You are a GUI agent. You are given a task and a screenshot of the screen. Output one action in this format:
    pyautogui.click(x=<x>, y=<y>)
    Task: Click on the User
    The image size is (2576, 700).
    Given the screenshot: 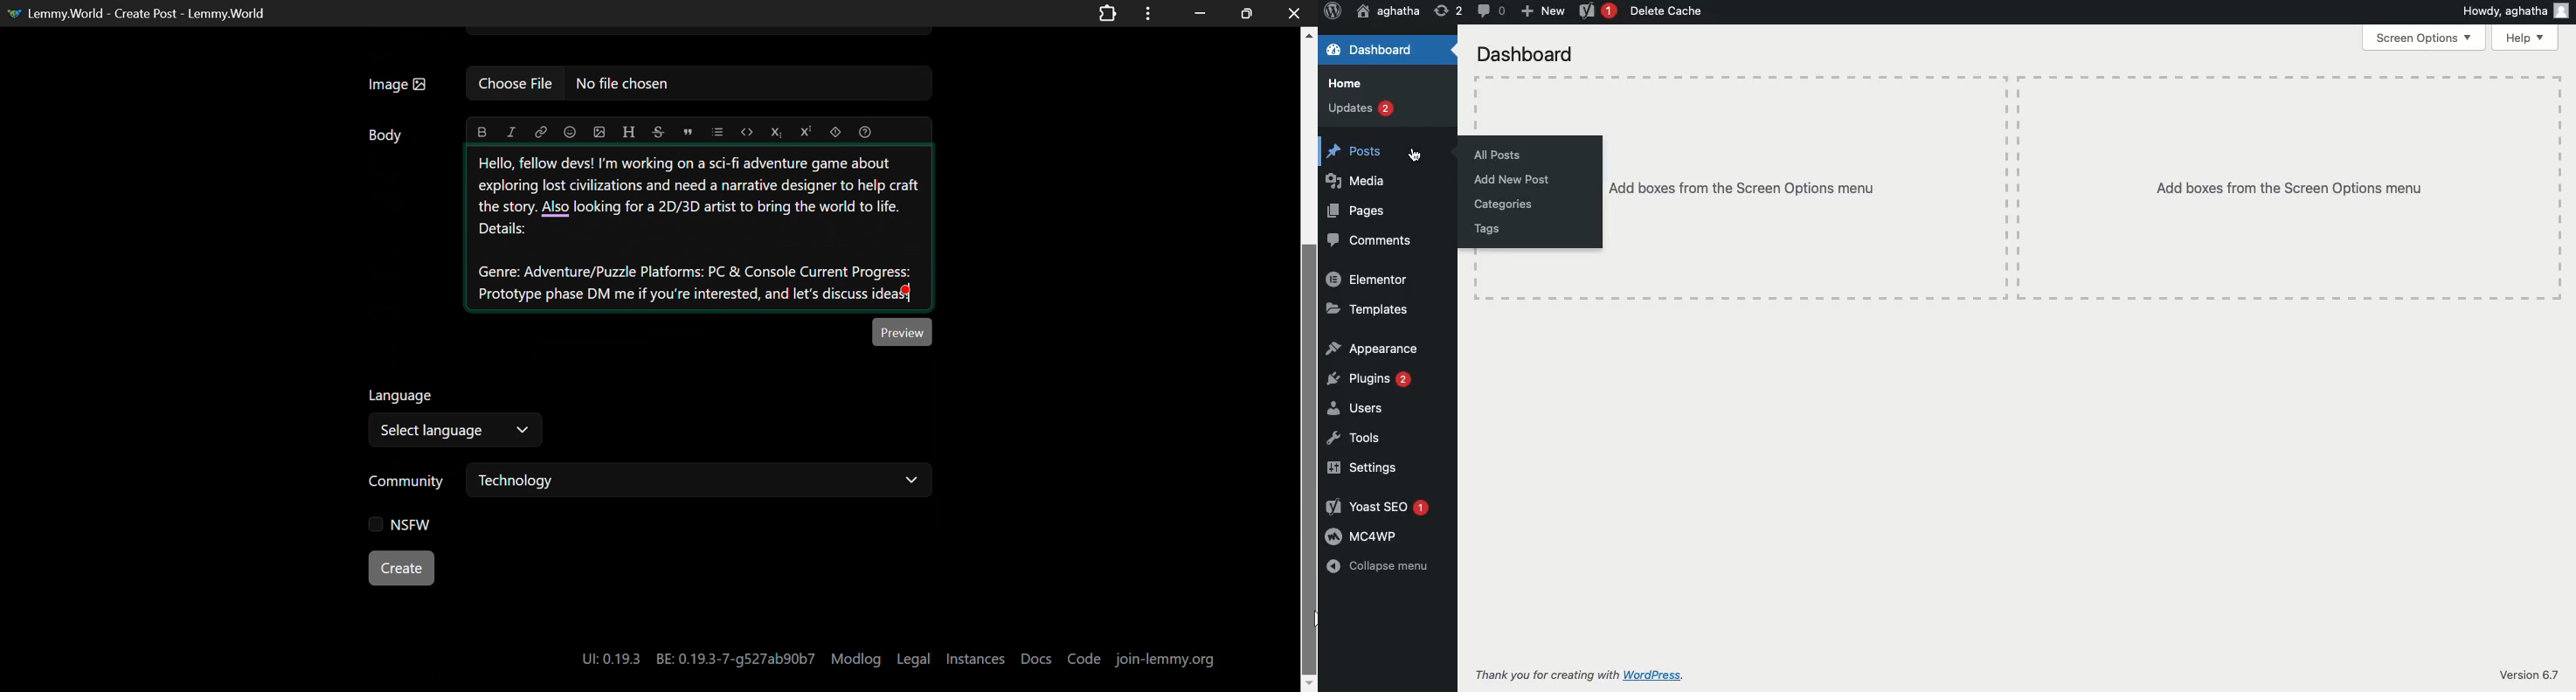 What is the action you would take?
    pyautogui.click(x=1387, y=12)
    